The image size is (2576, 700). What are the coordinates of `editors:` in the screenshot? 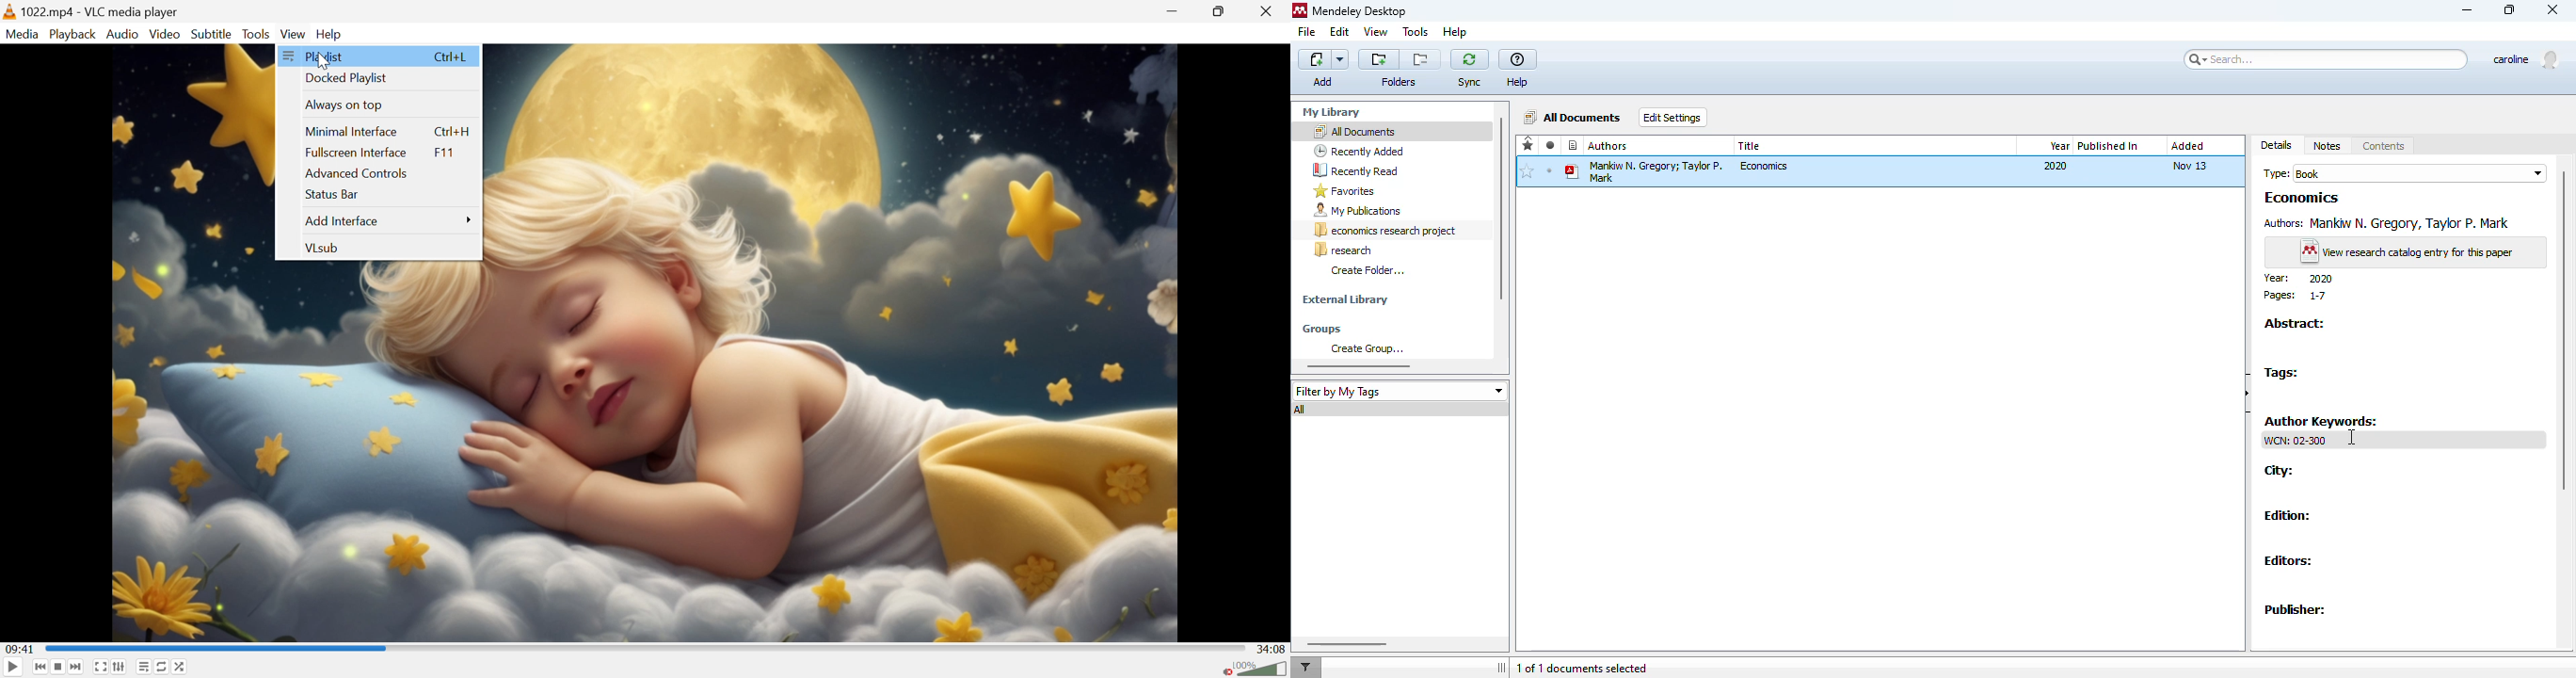 It's located at (2289, 562).